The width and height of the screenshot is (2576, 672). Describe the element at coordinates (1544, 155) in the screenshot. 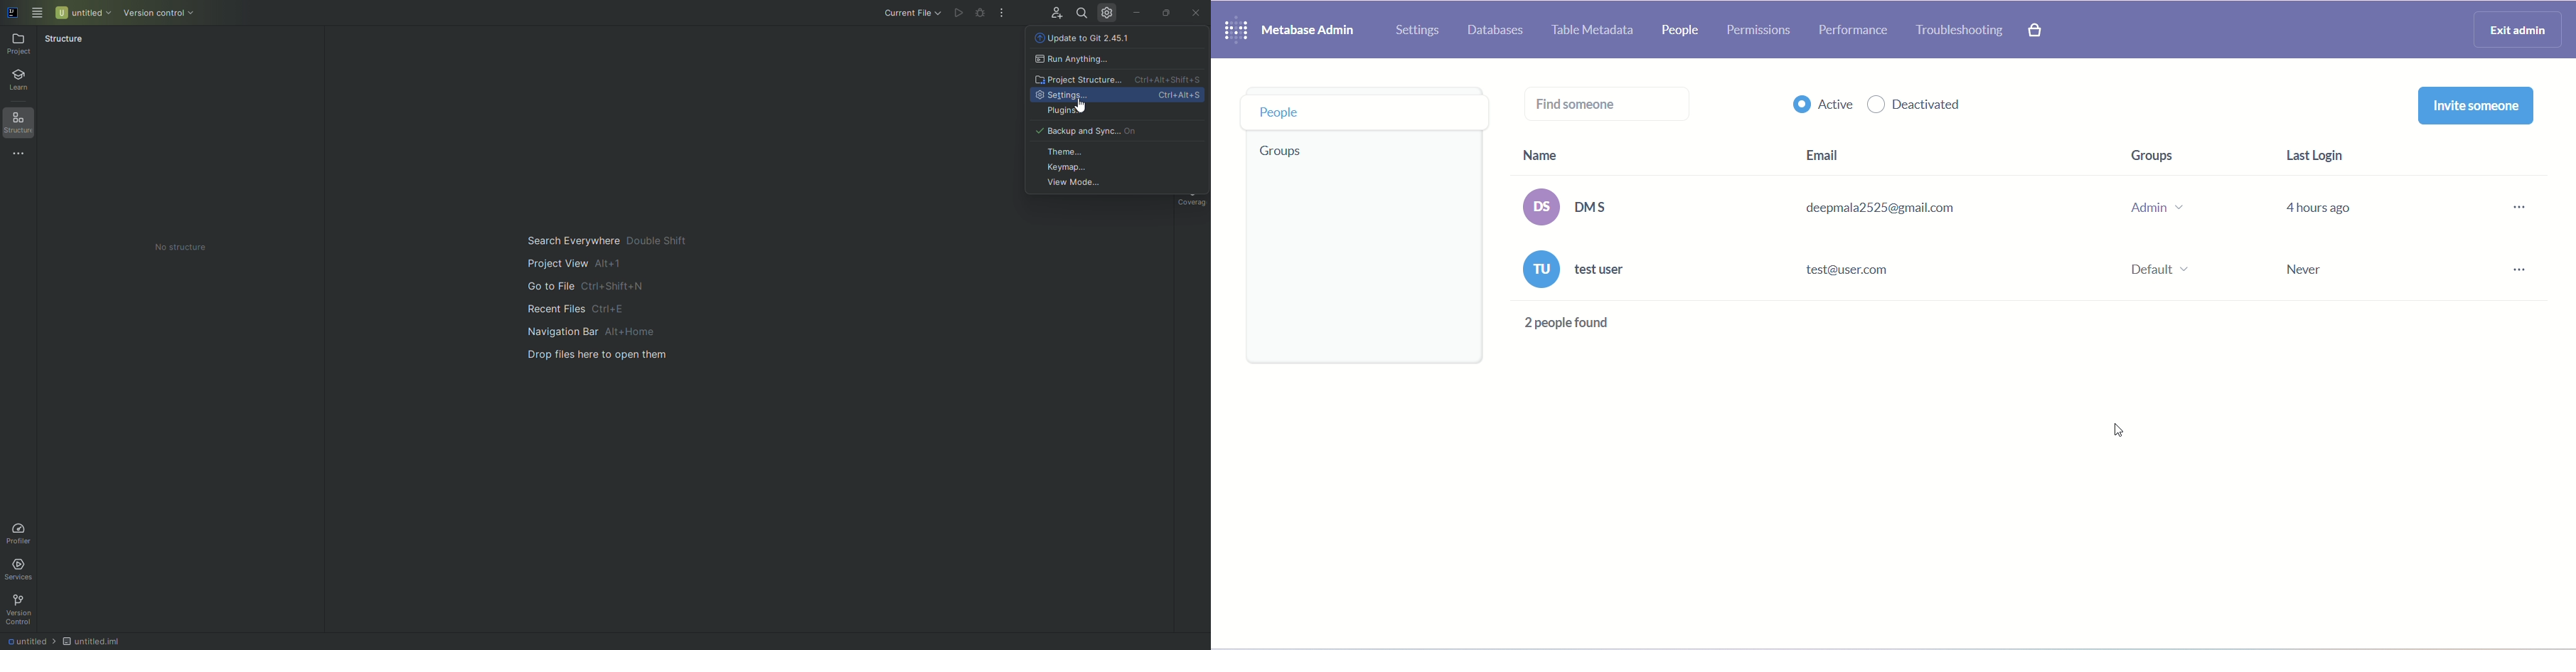

I see `name` at that location.